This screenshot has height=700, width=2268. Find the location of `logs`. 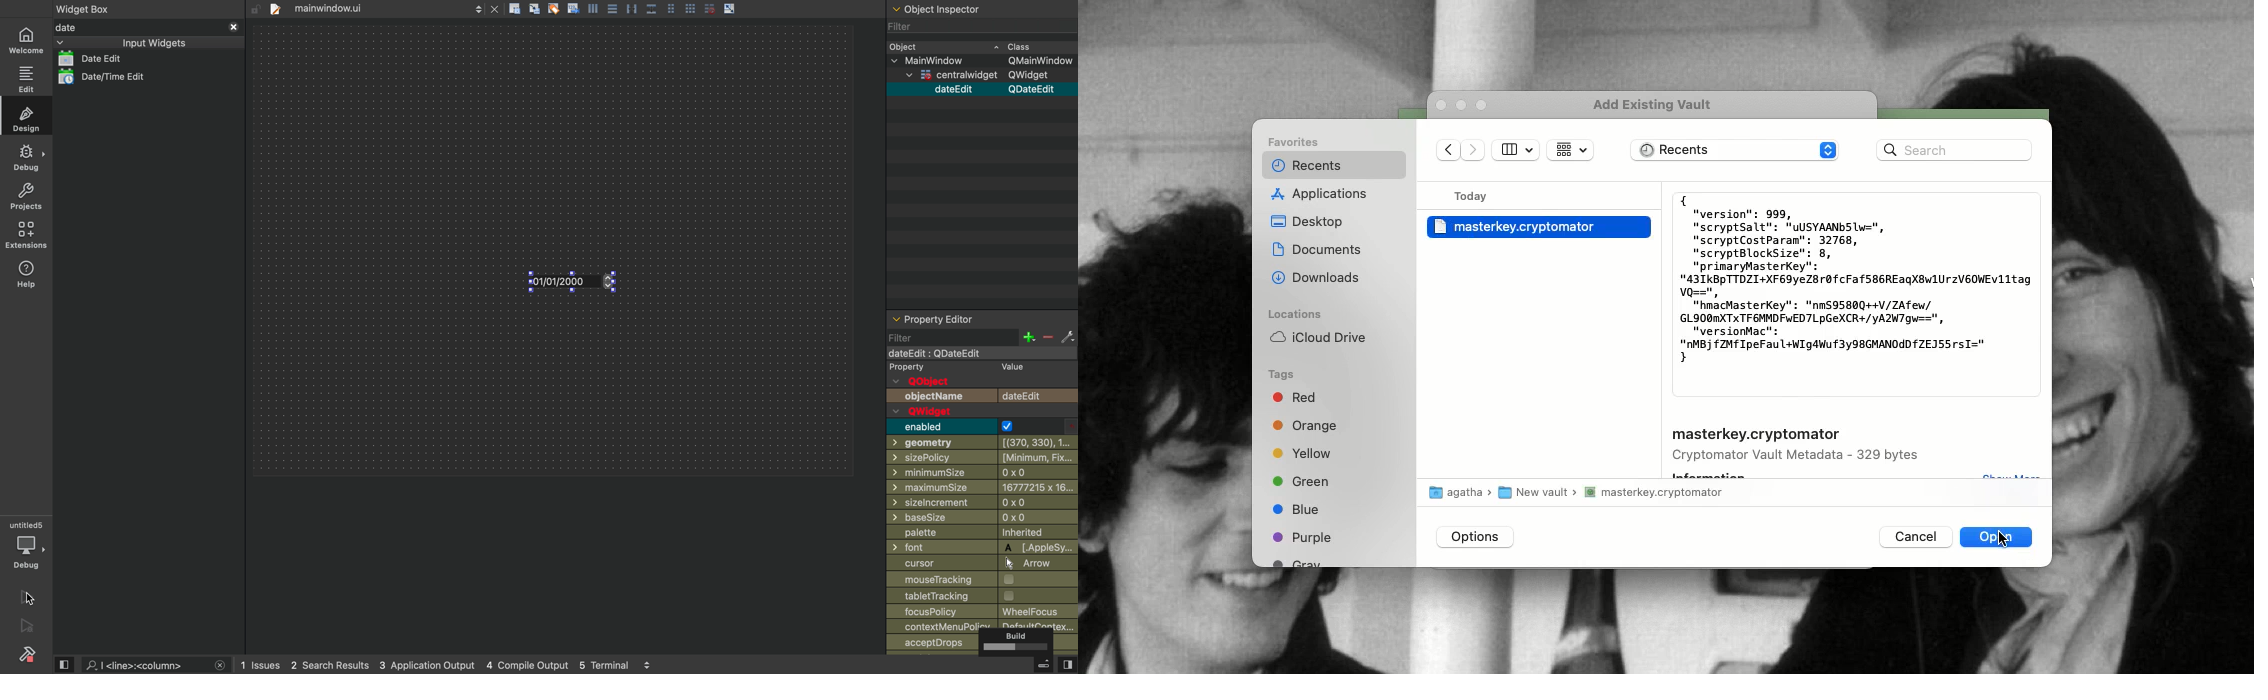

logs is located at coordinates (446, 664).